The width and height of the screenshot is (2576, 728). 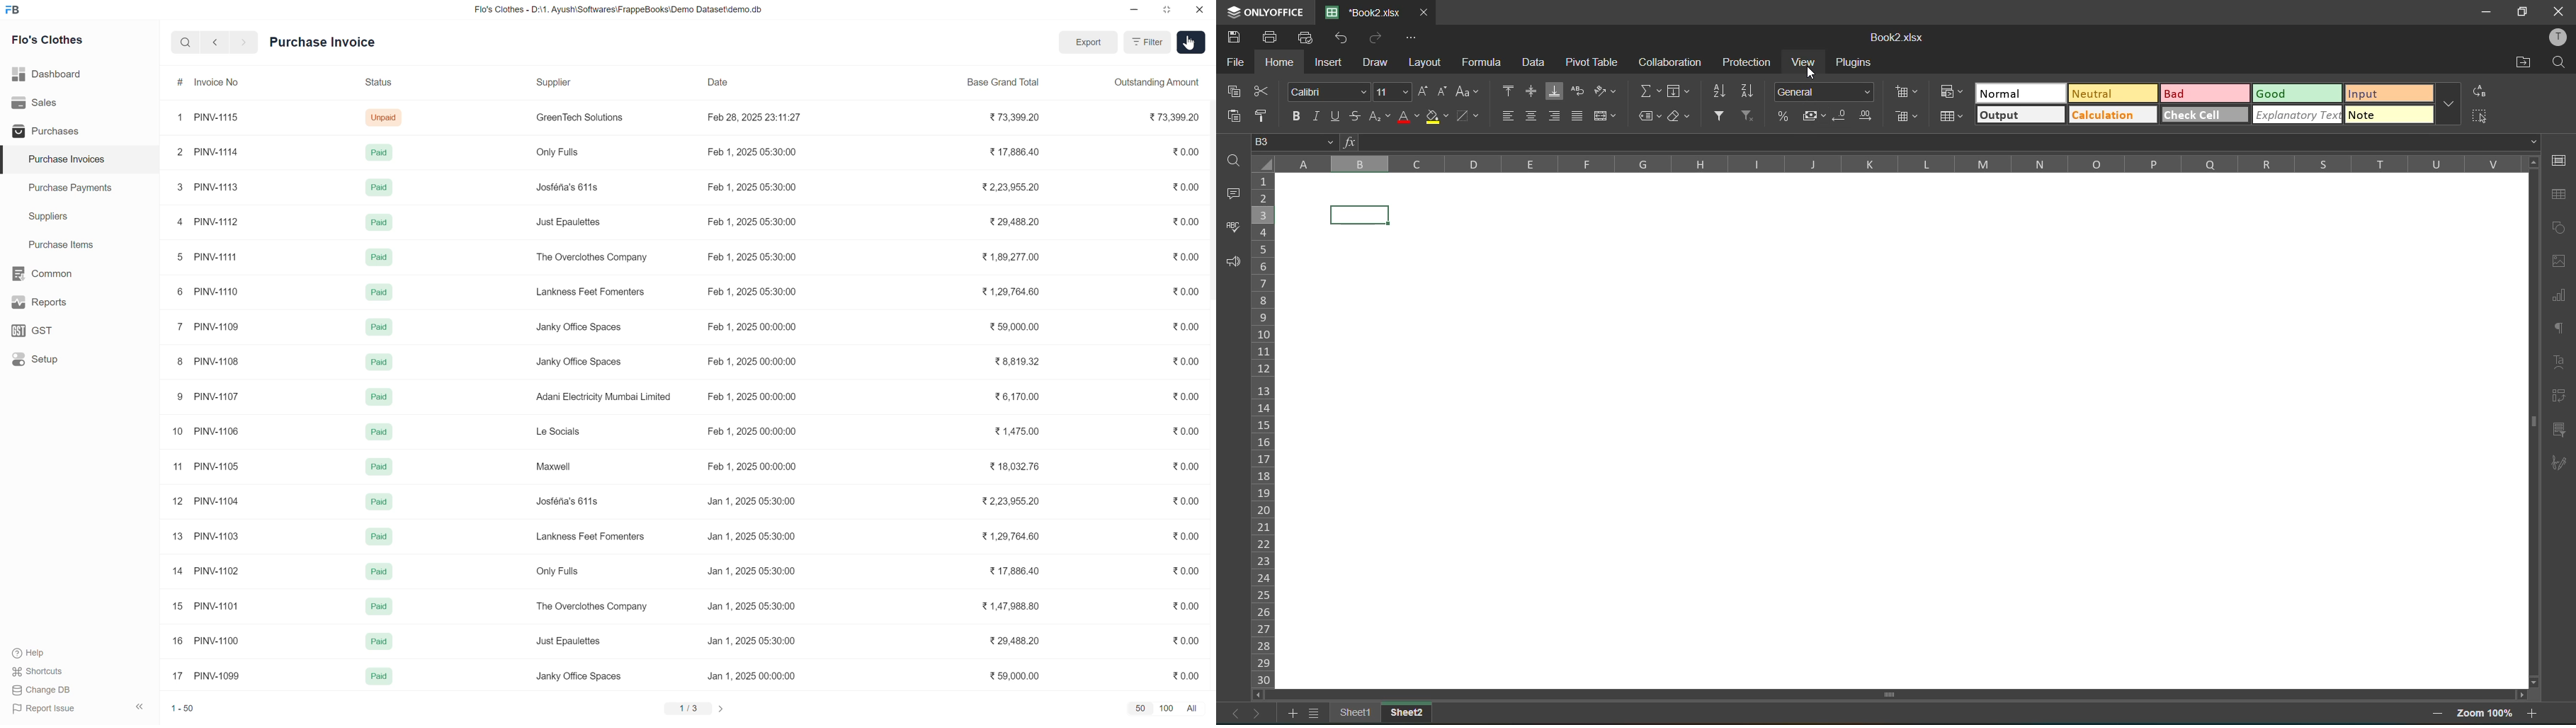 What do you see at coordinates (1186, 432) in the screenshot?
I see `0.00` at bounding box center [1186, 432].